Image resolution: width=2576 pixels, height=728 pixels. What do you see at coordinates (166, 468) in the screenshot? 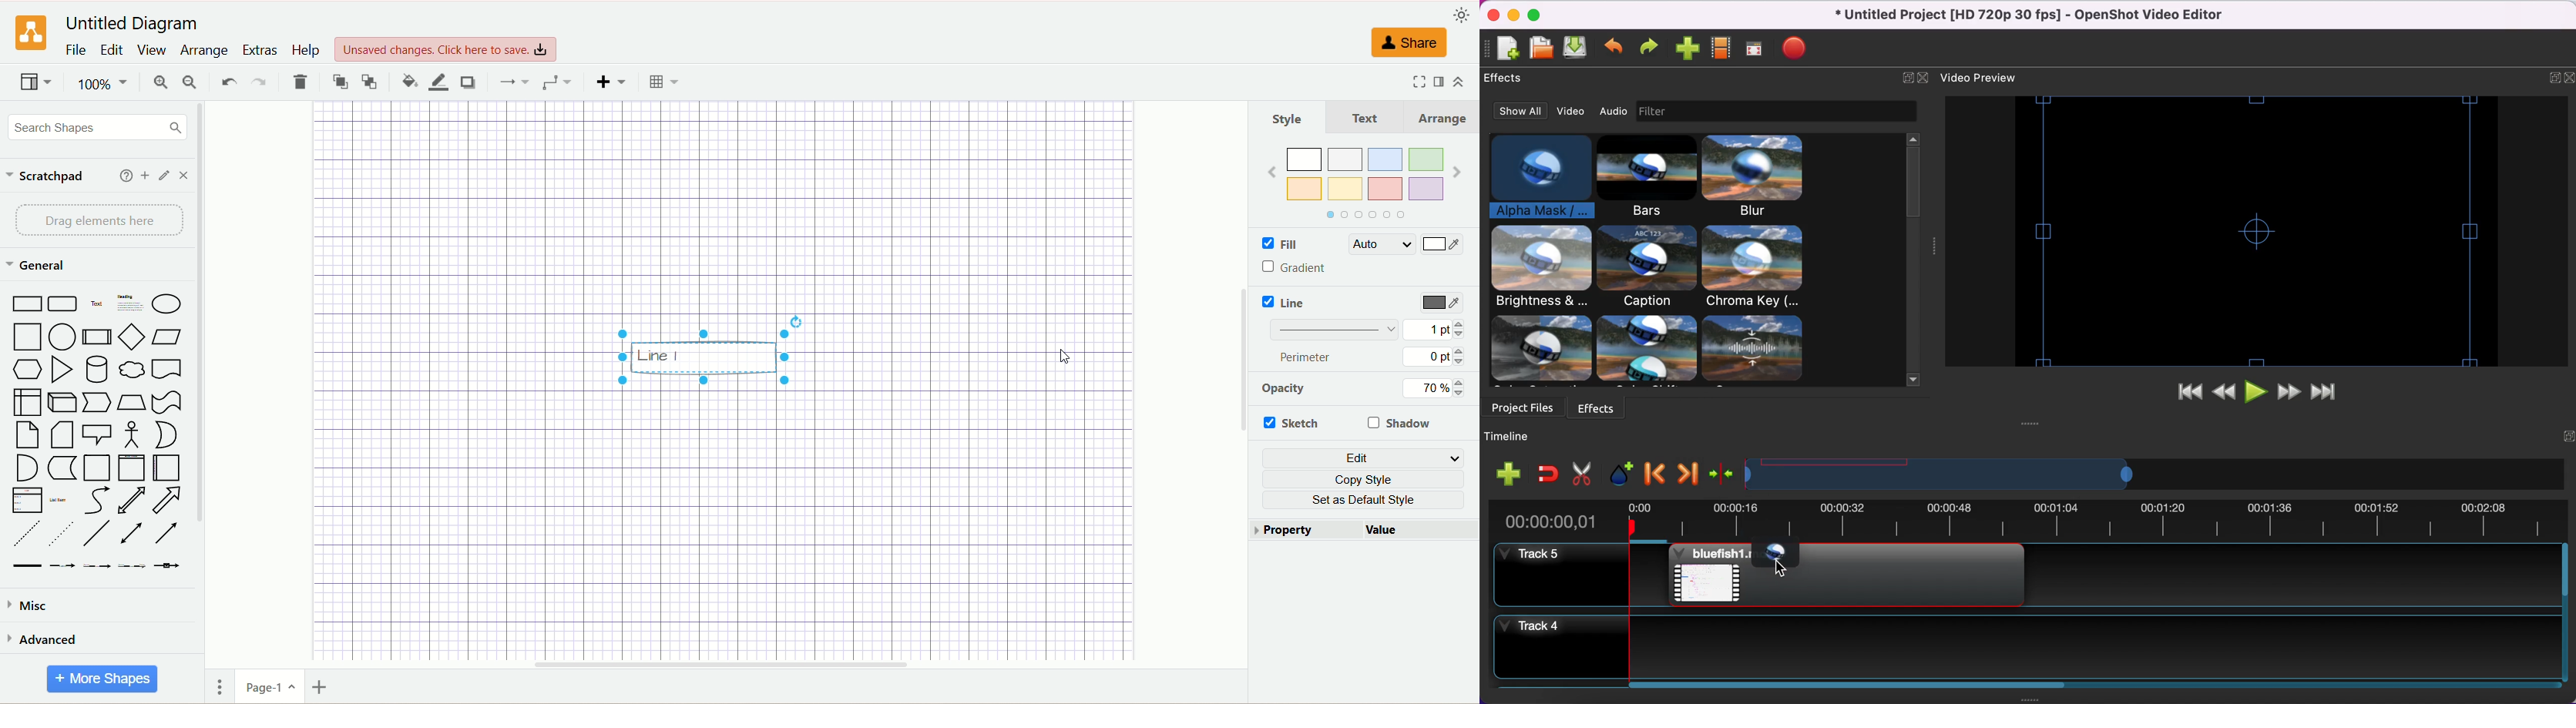
I see `Horizantal Container` at bounding box center [166, 468].